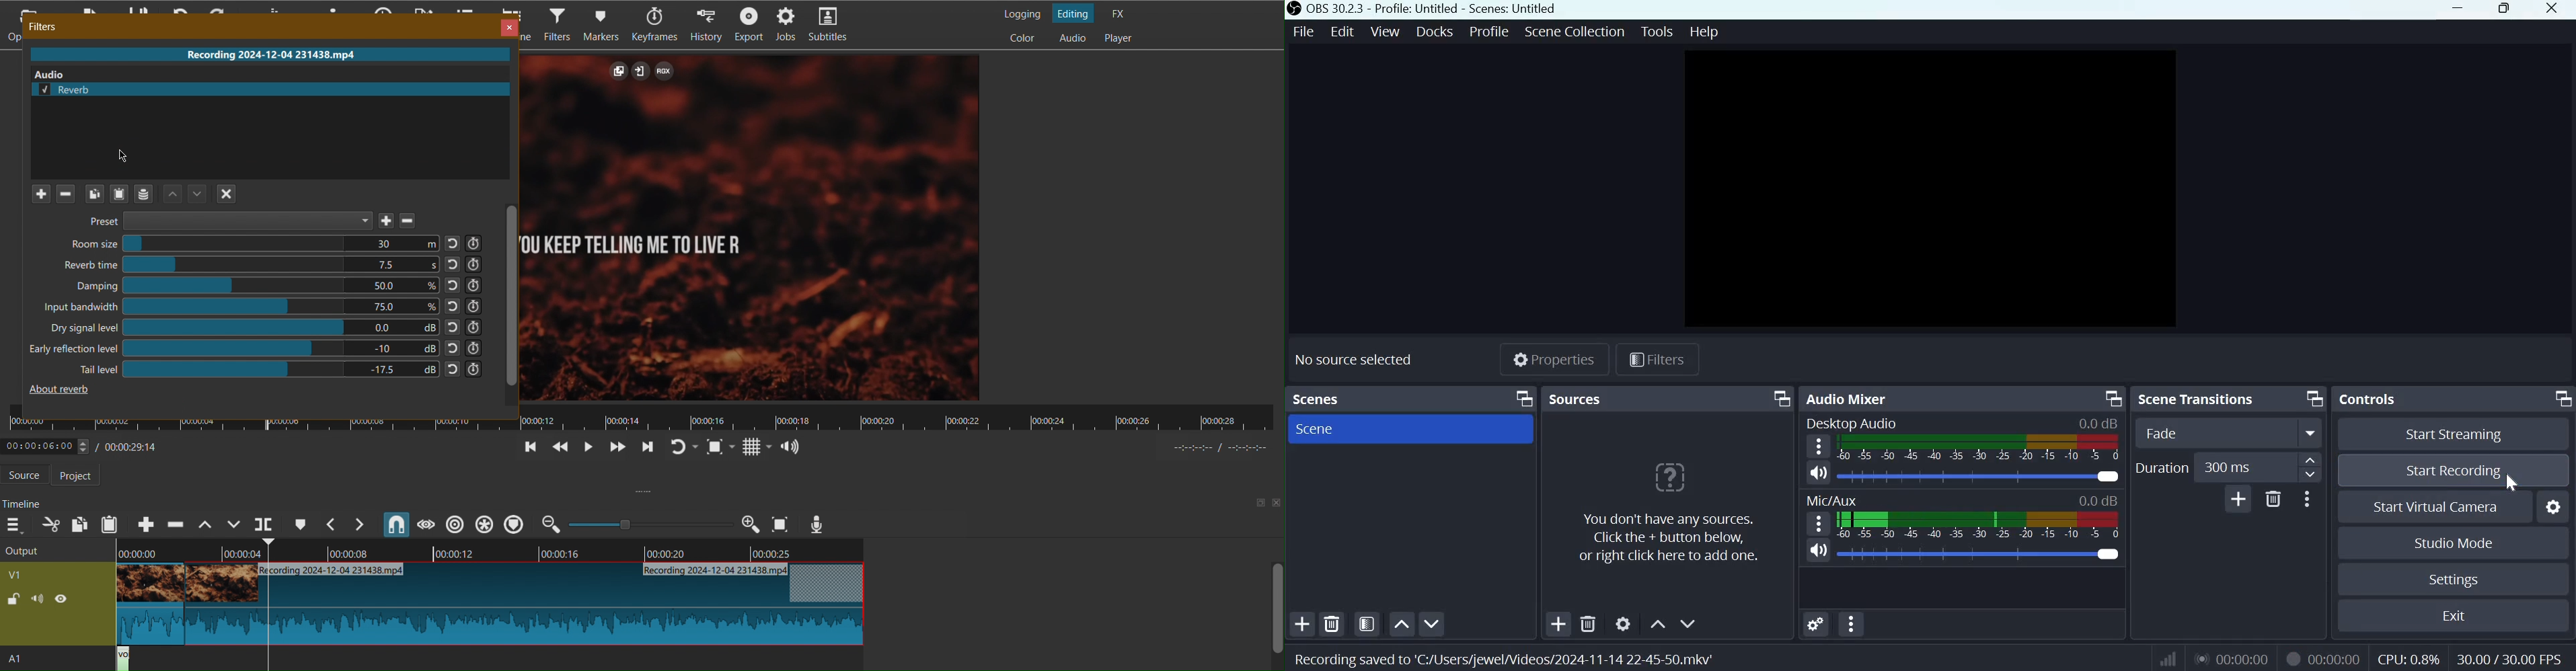 The image size is (2576, 672). I want to click on Profile, so click(1492, 30).